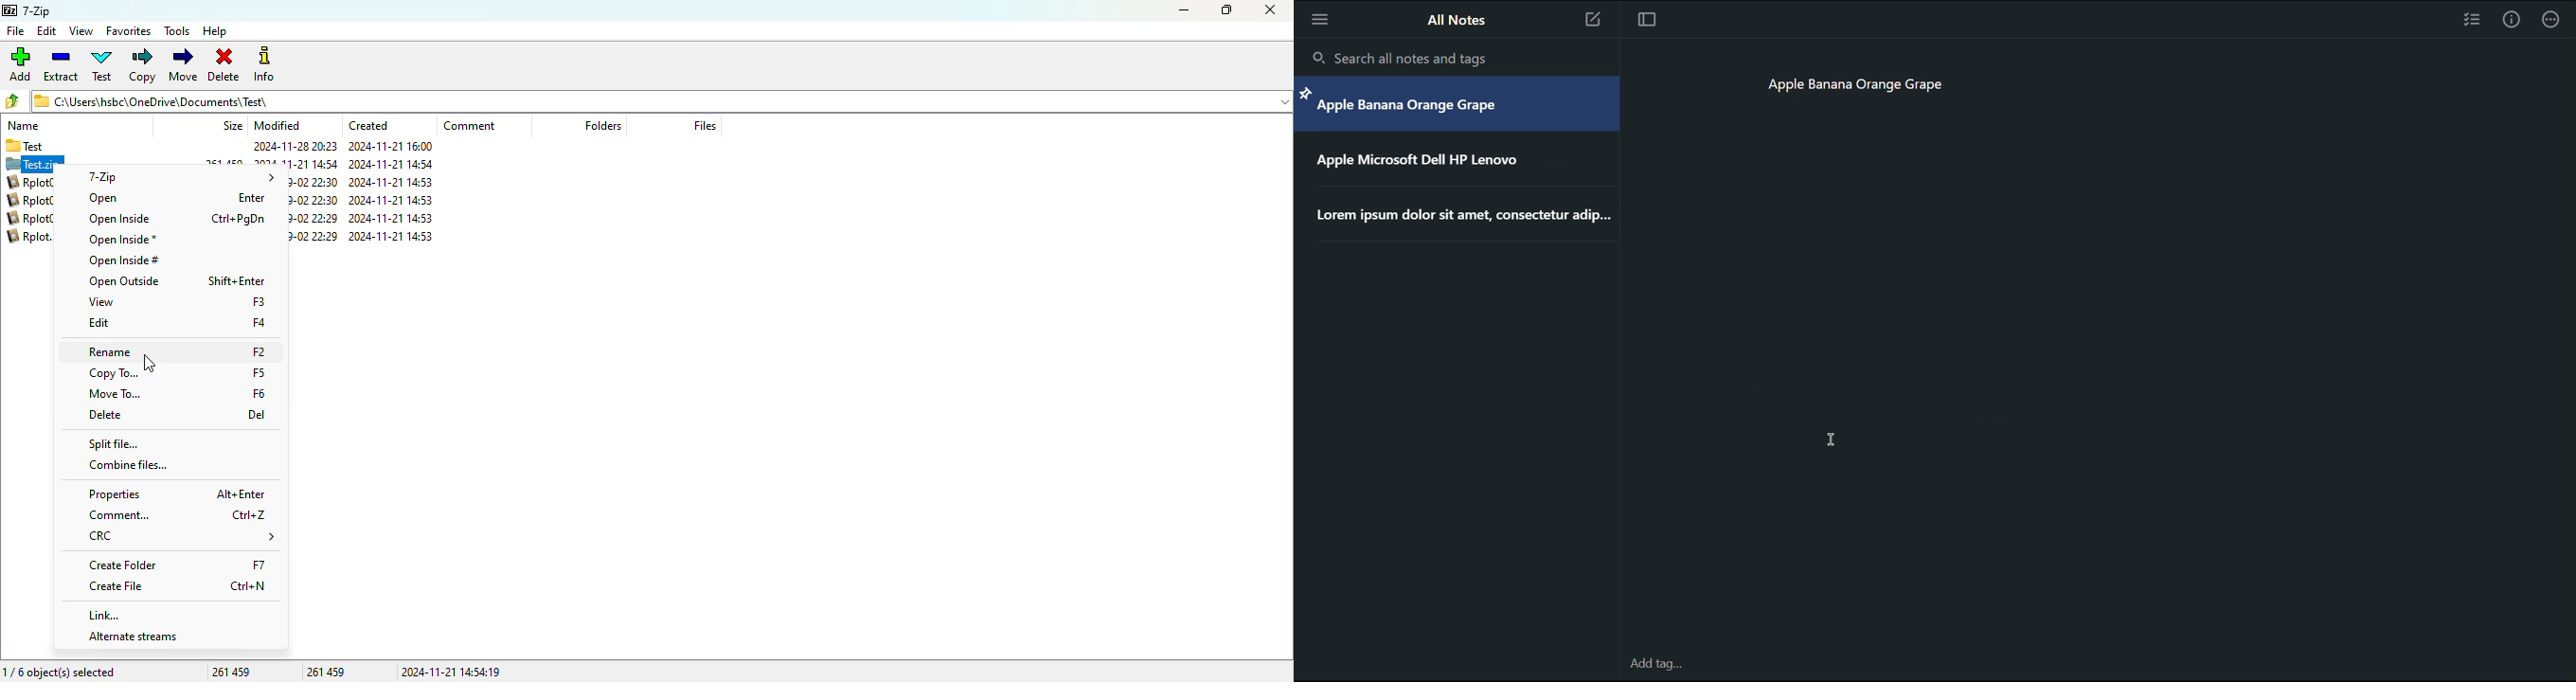 The height and width of the screenshot is (700, 2576). Describe the element at coordinates (179, 537) in the screenshot. I see `CRC` at that location.